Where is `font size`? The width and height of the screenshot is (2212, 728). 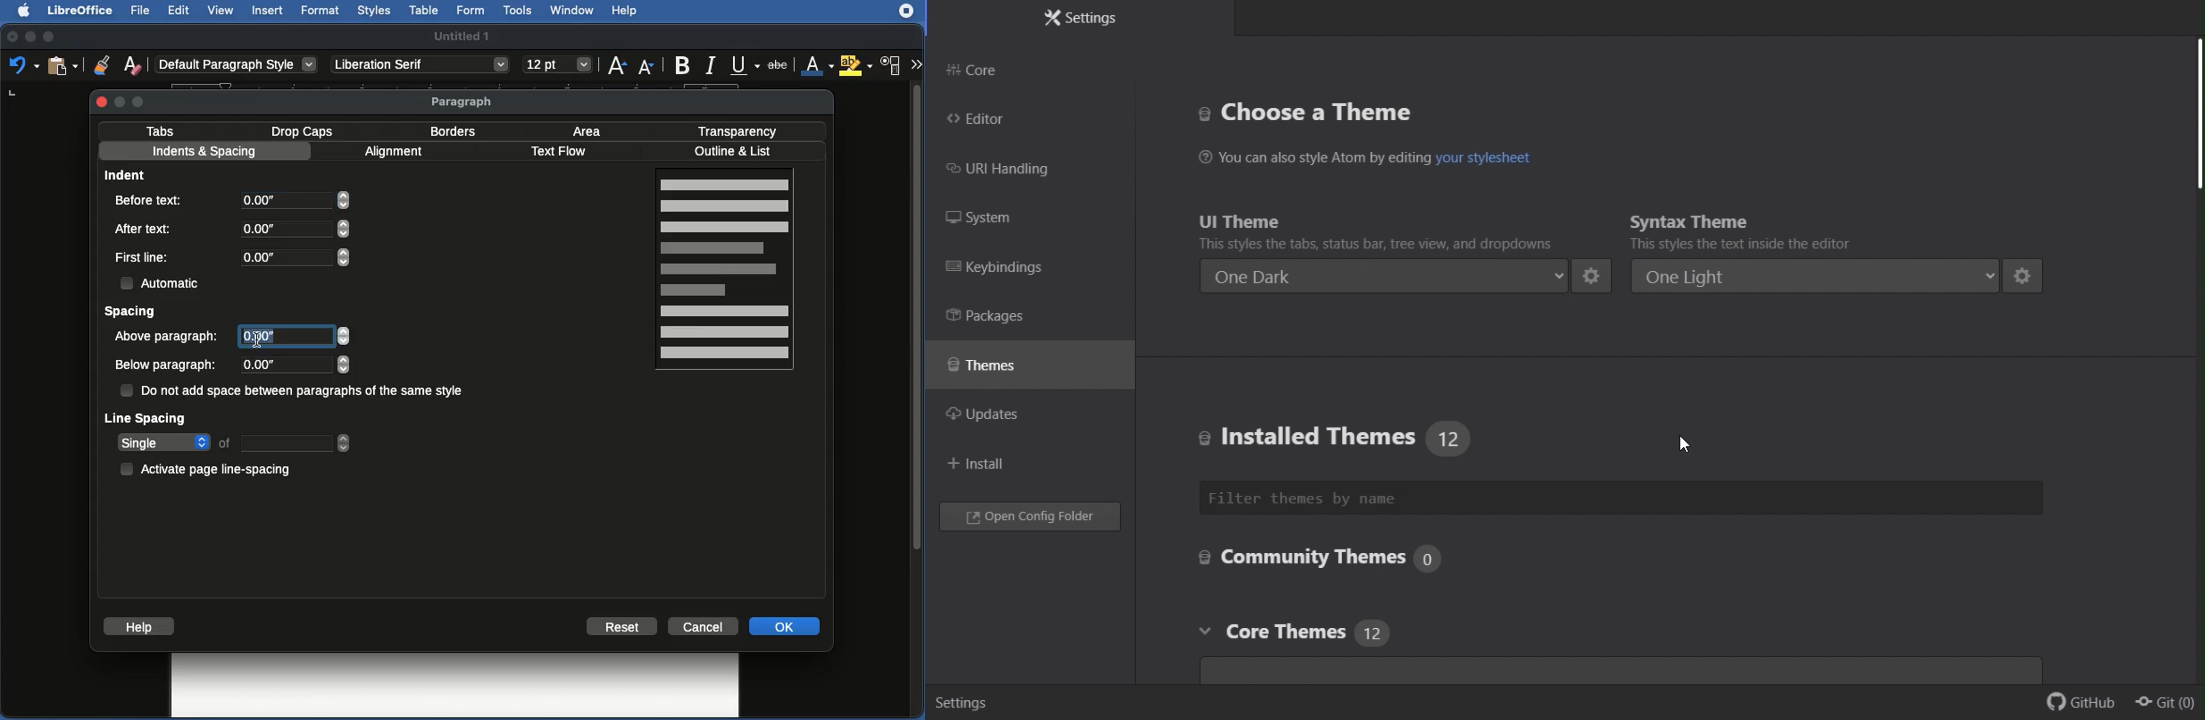
font size is located at coordinates (555, 64).